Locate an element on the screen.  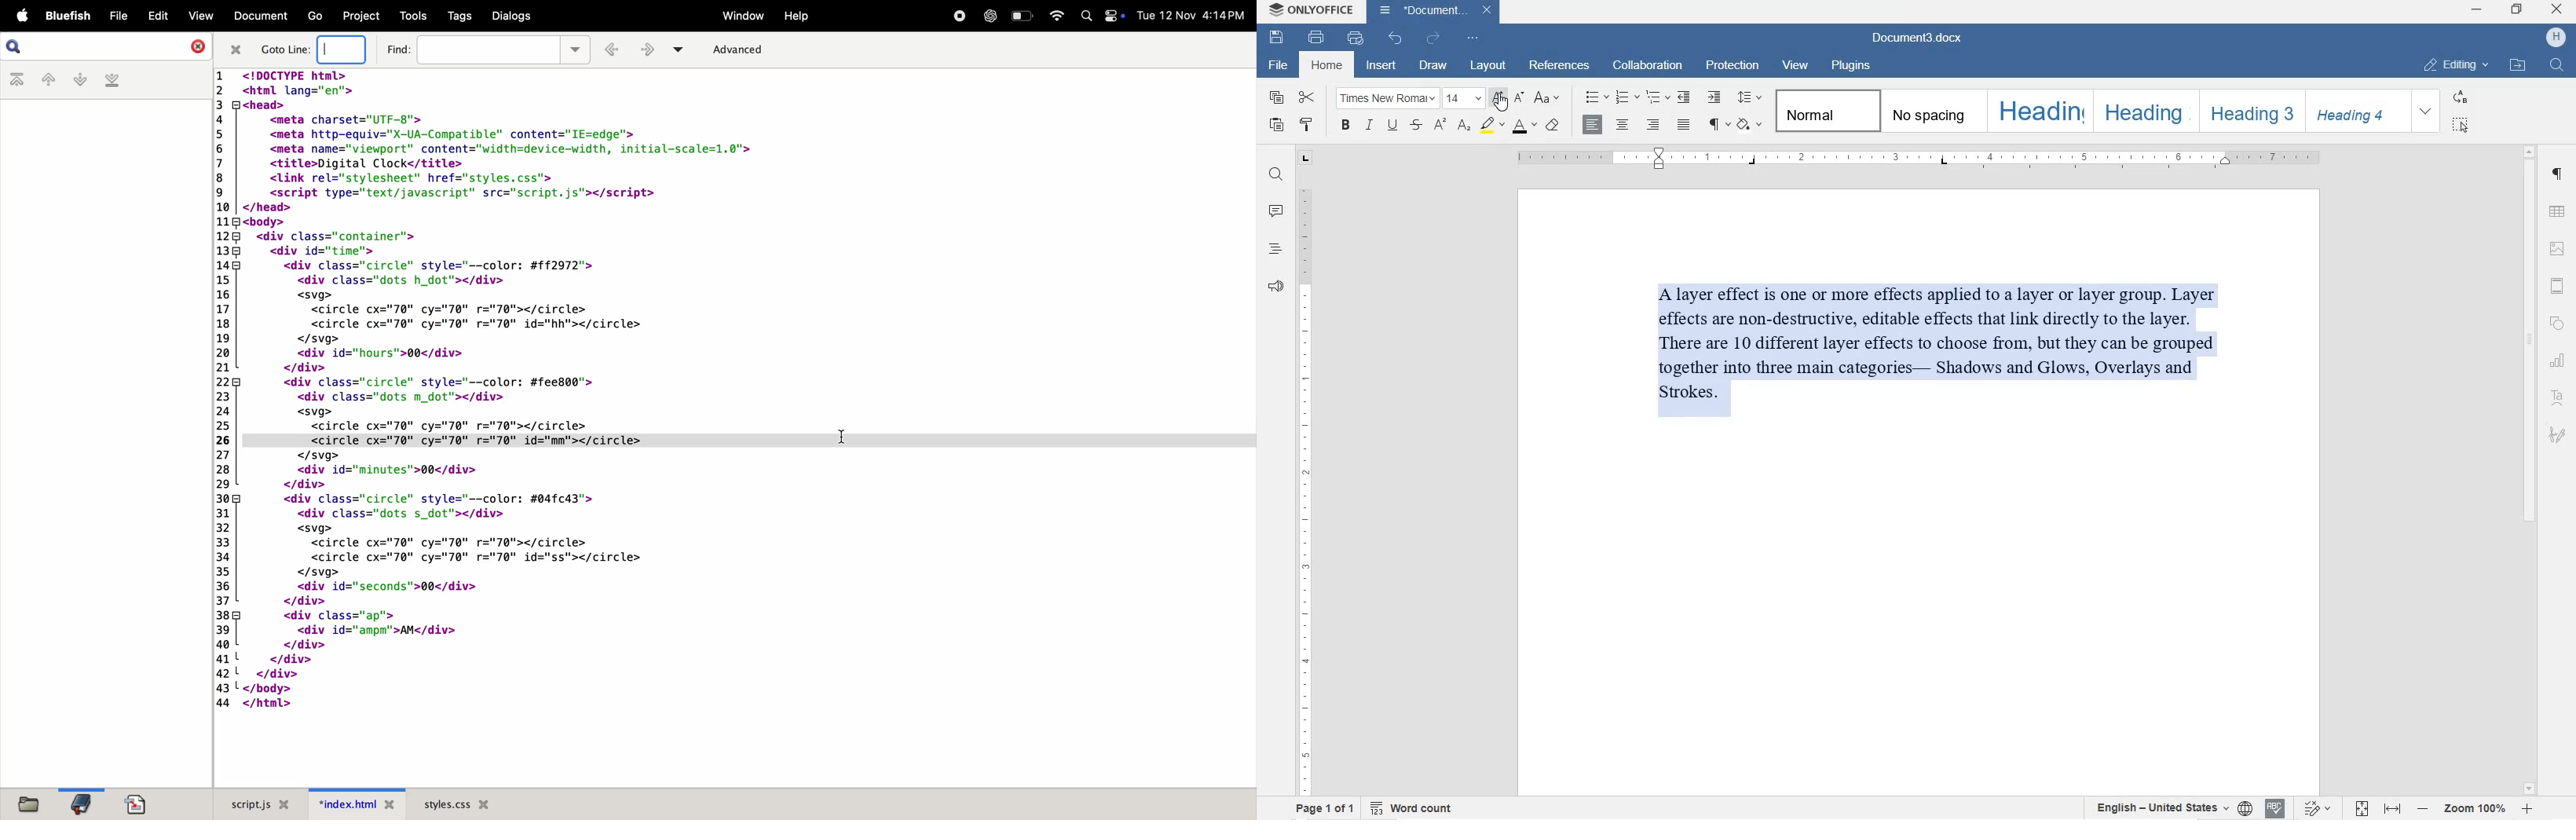
find is located at coordinates (1276, 178).